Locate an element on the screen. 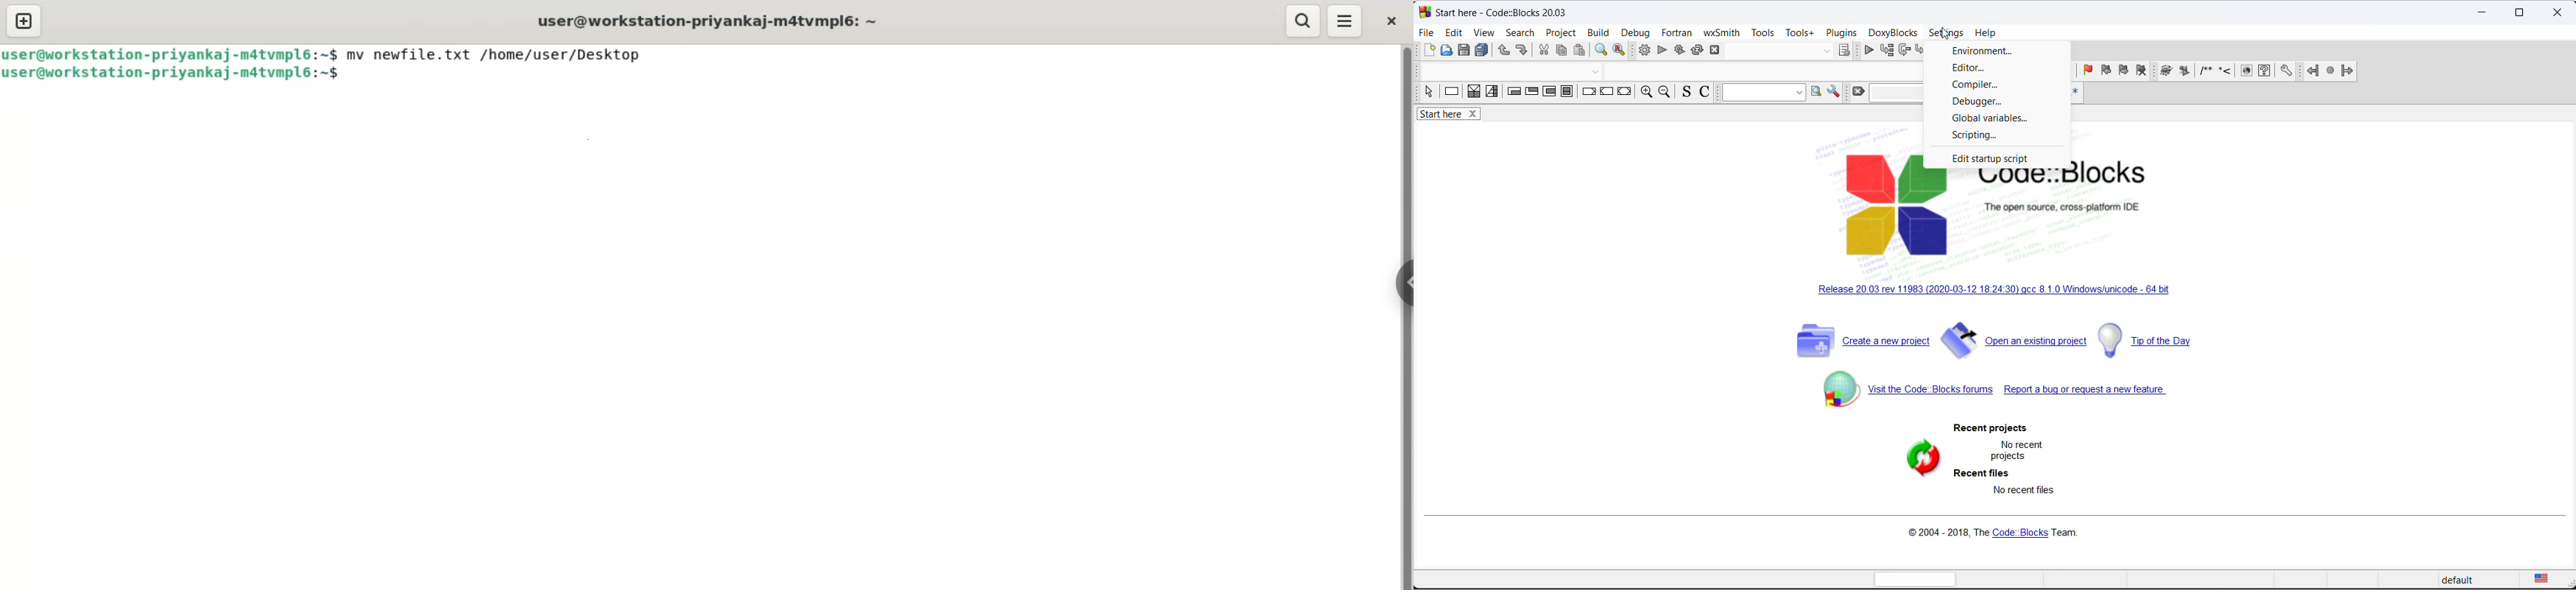 This screenshot has height=616, width=2576. Compiler... is located at coordinates (1980, 85).